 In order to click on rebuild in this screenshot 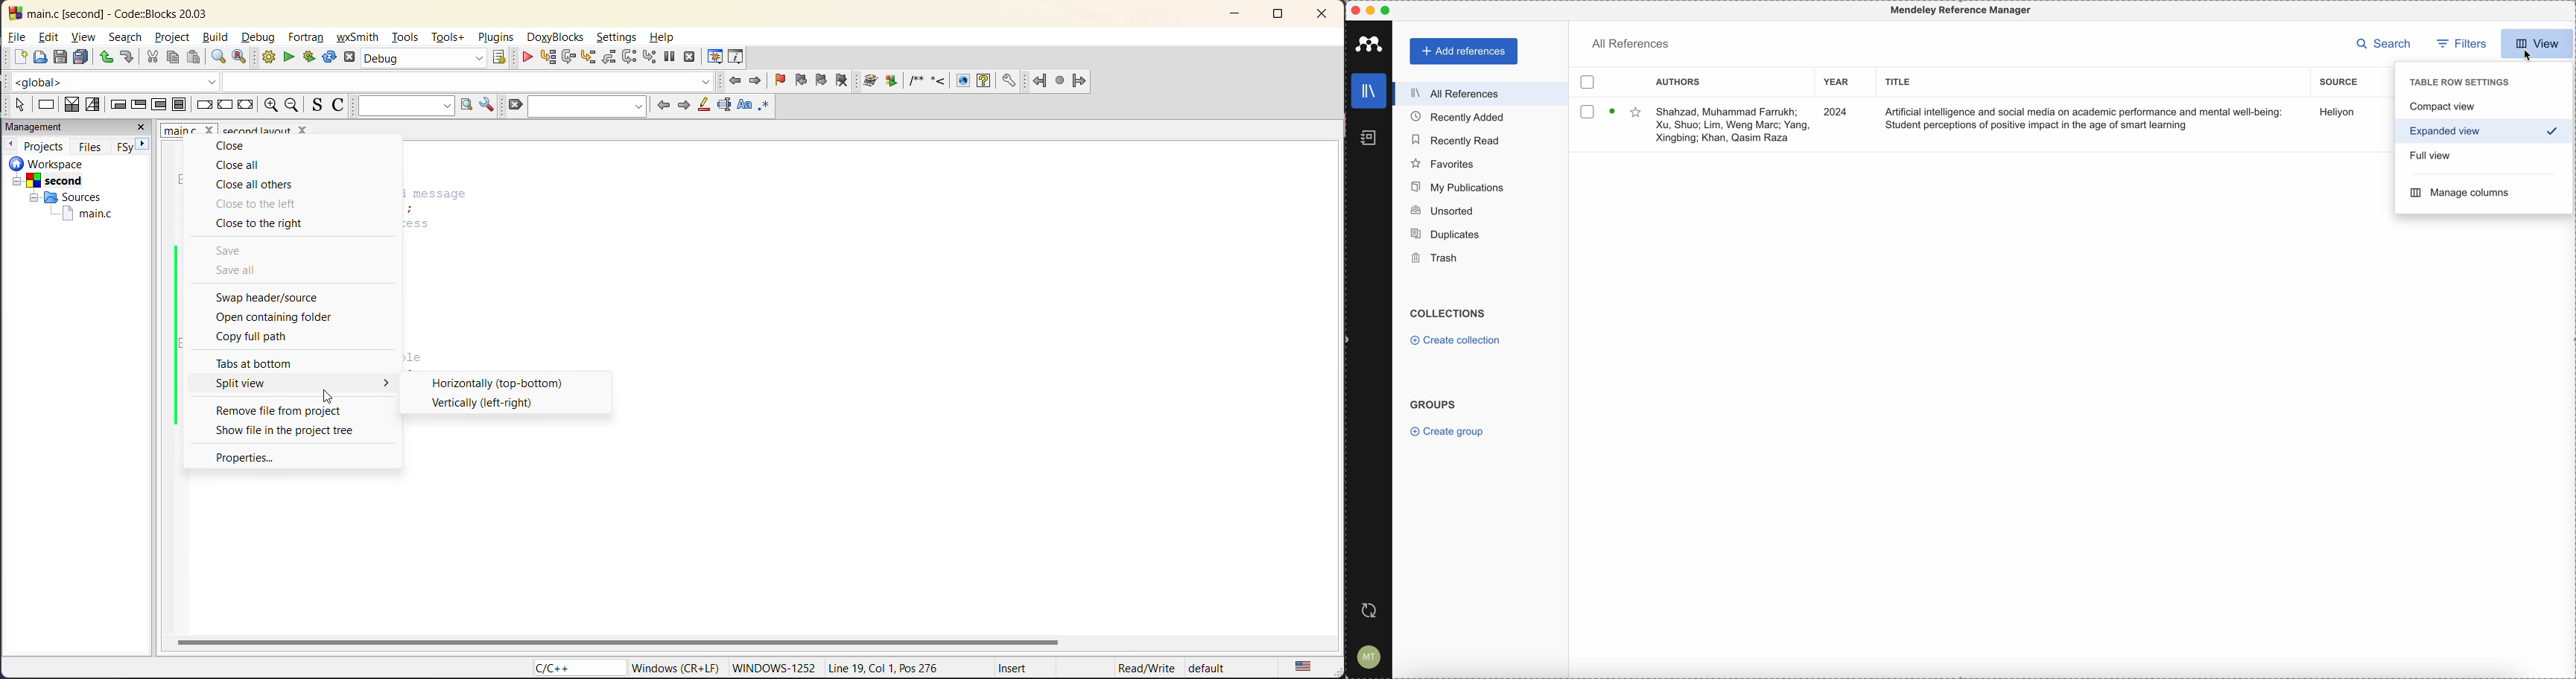, I will do `click(329, 58)`.